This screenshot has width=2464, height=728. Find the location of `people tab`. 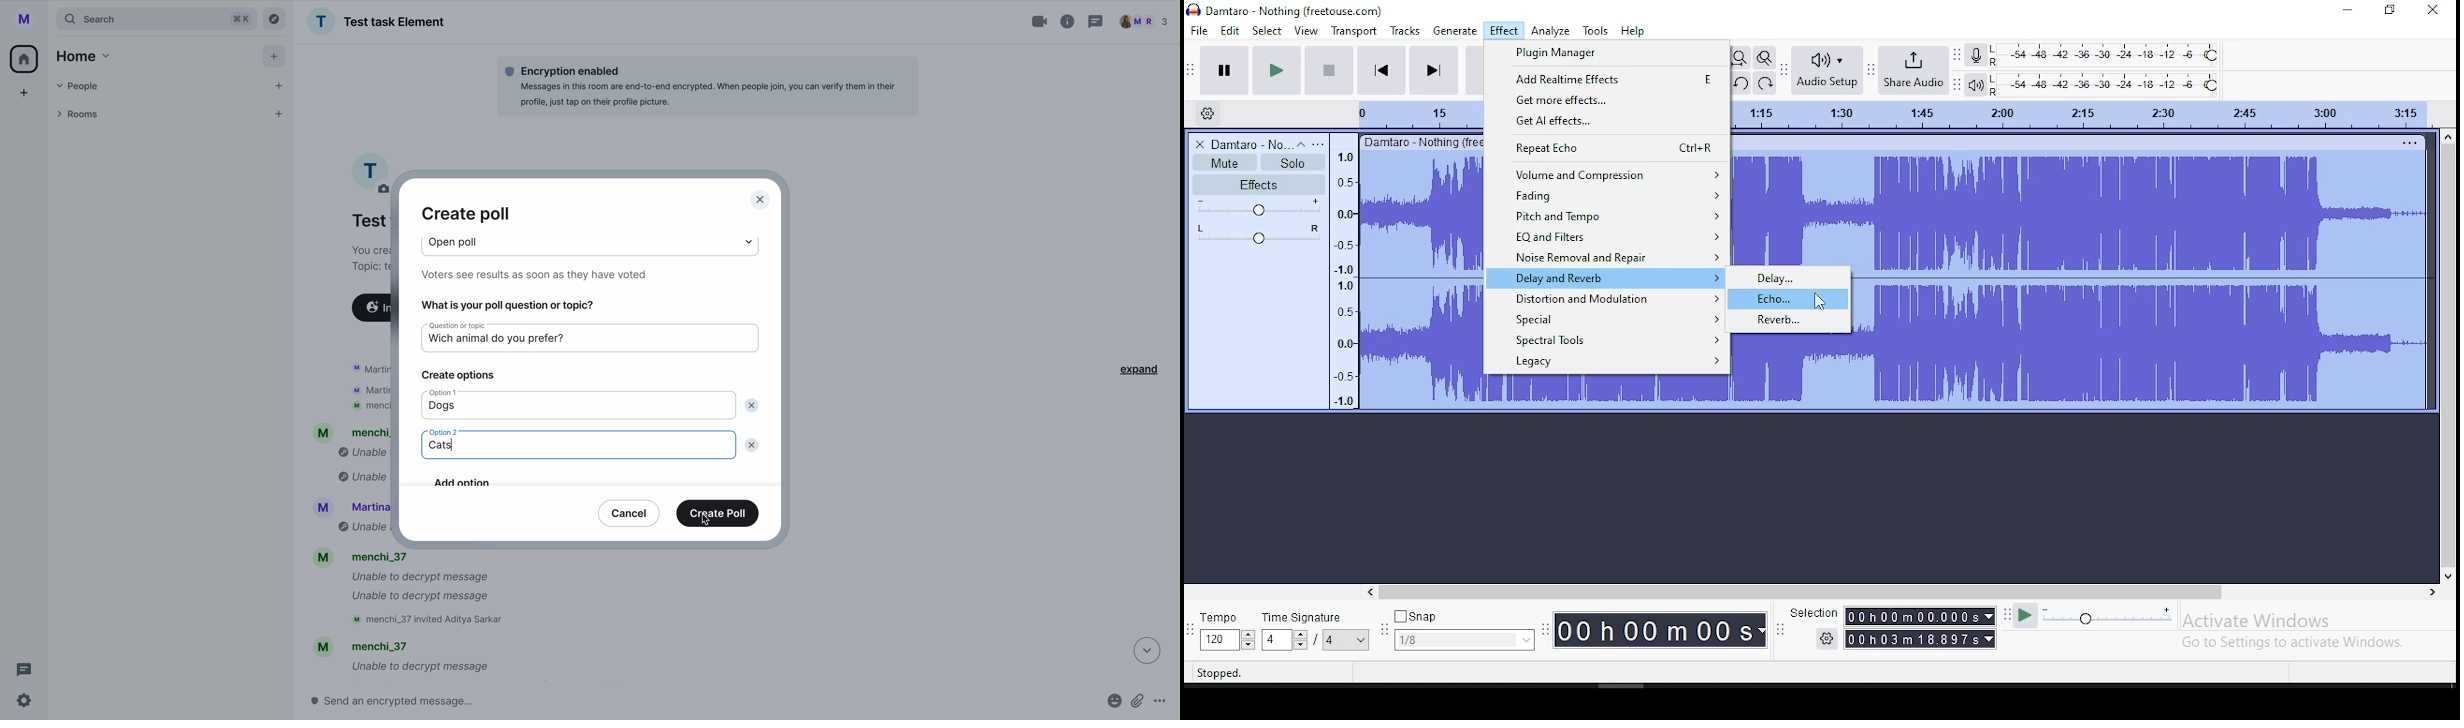

people tab is located at coordinates (171, 86).